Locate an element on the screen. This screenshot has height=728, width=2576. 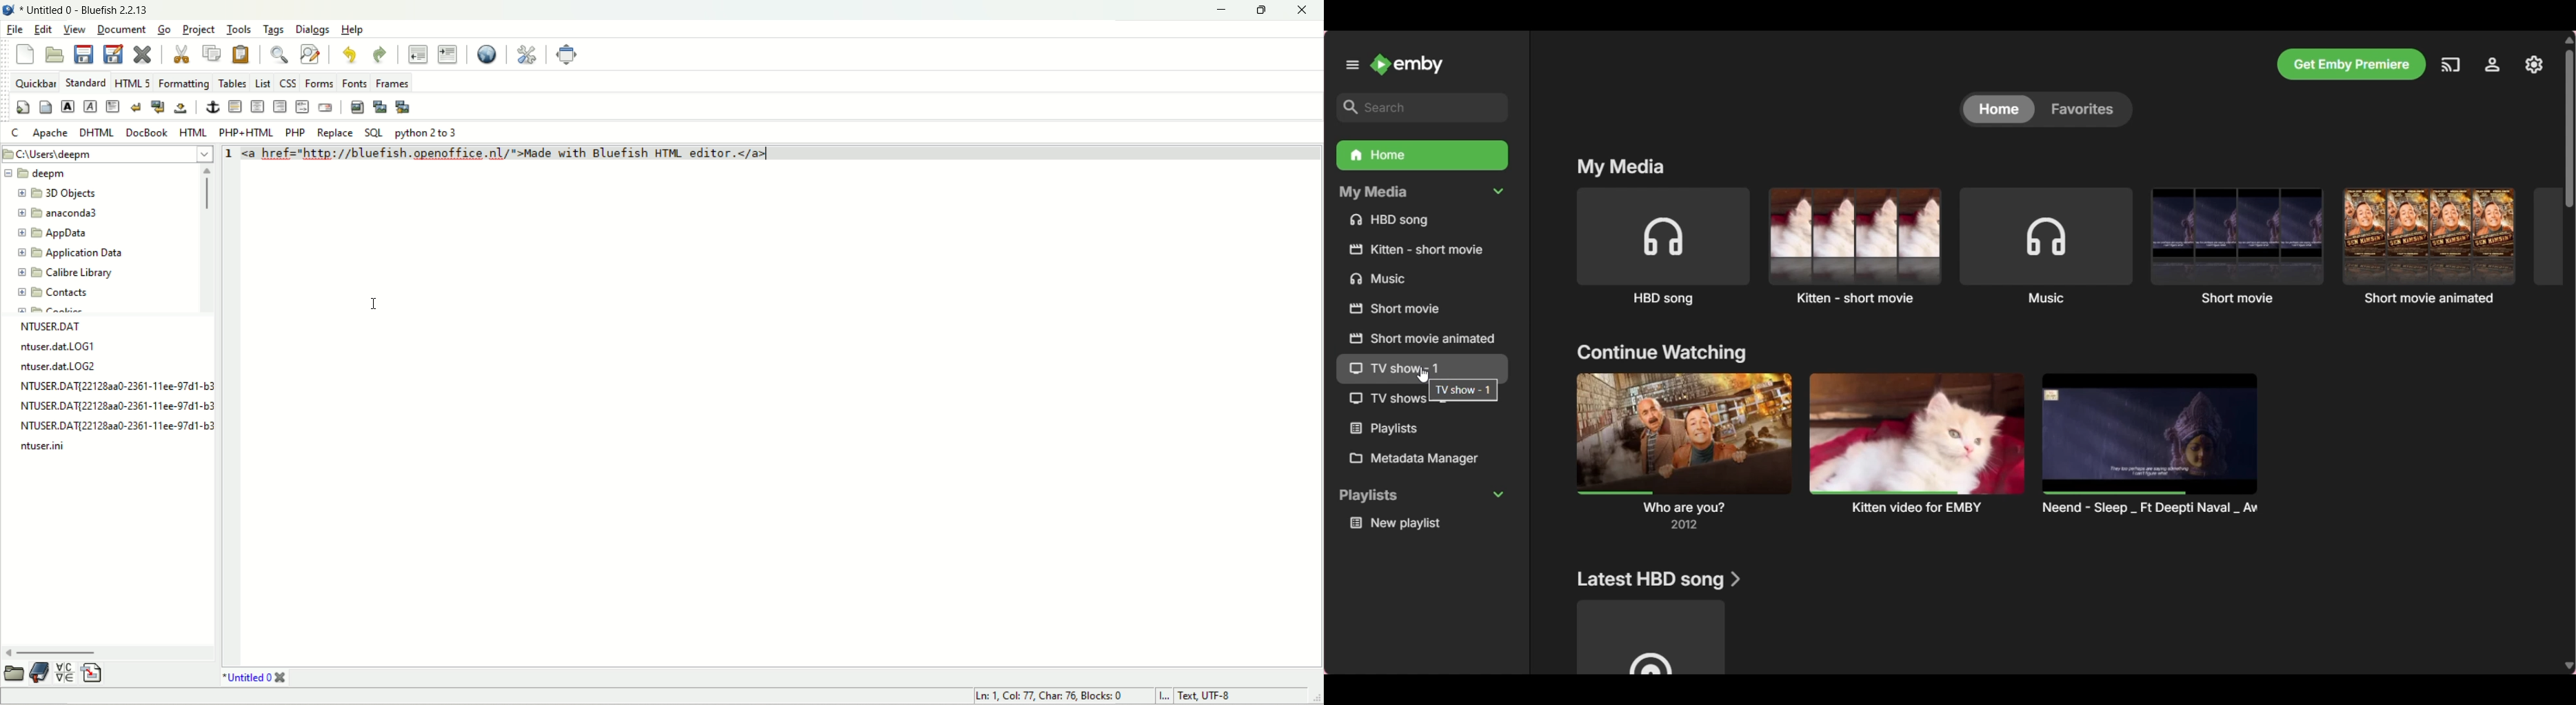
Unpin left panel is located at coordinates (1352, 65).